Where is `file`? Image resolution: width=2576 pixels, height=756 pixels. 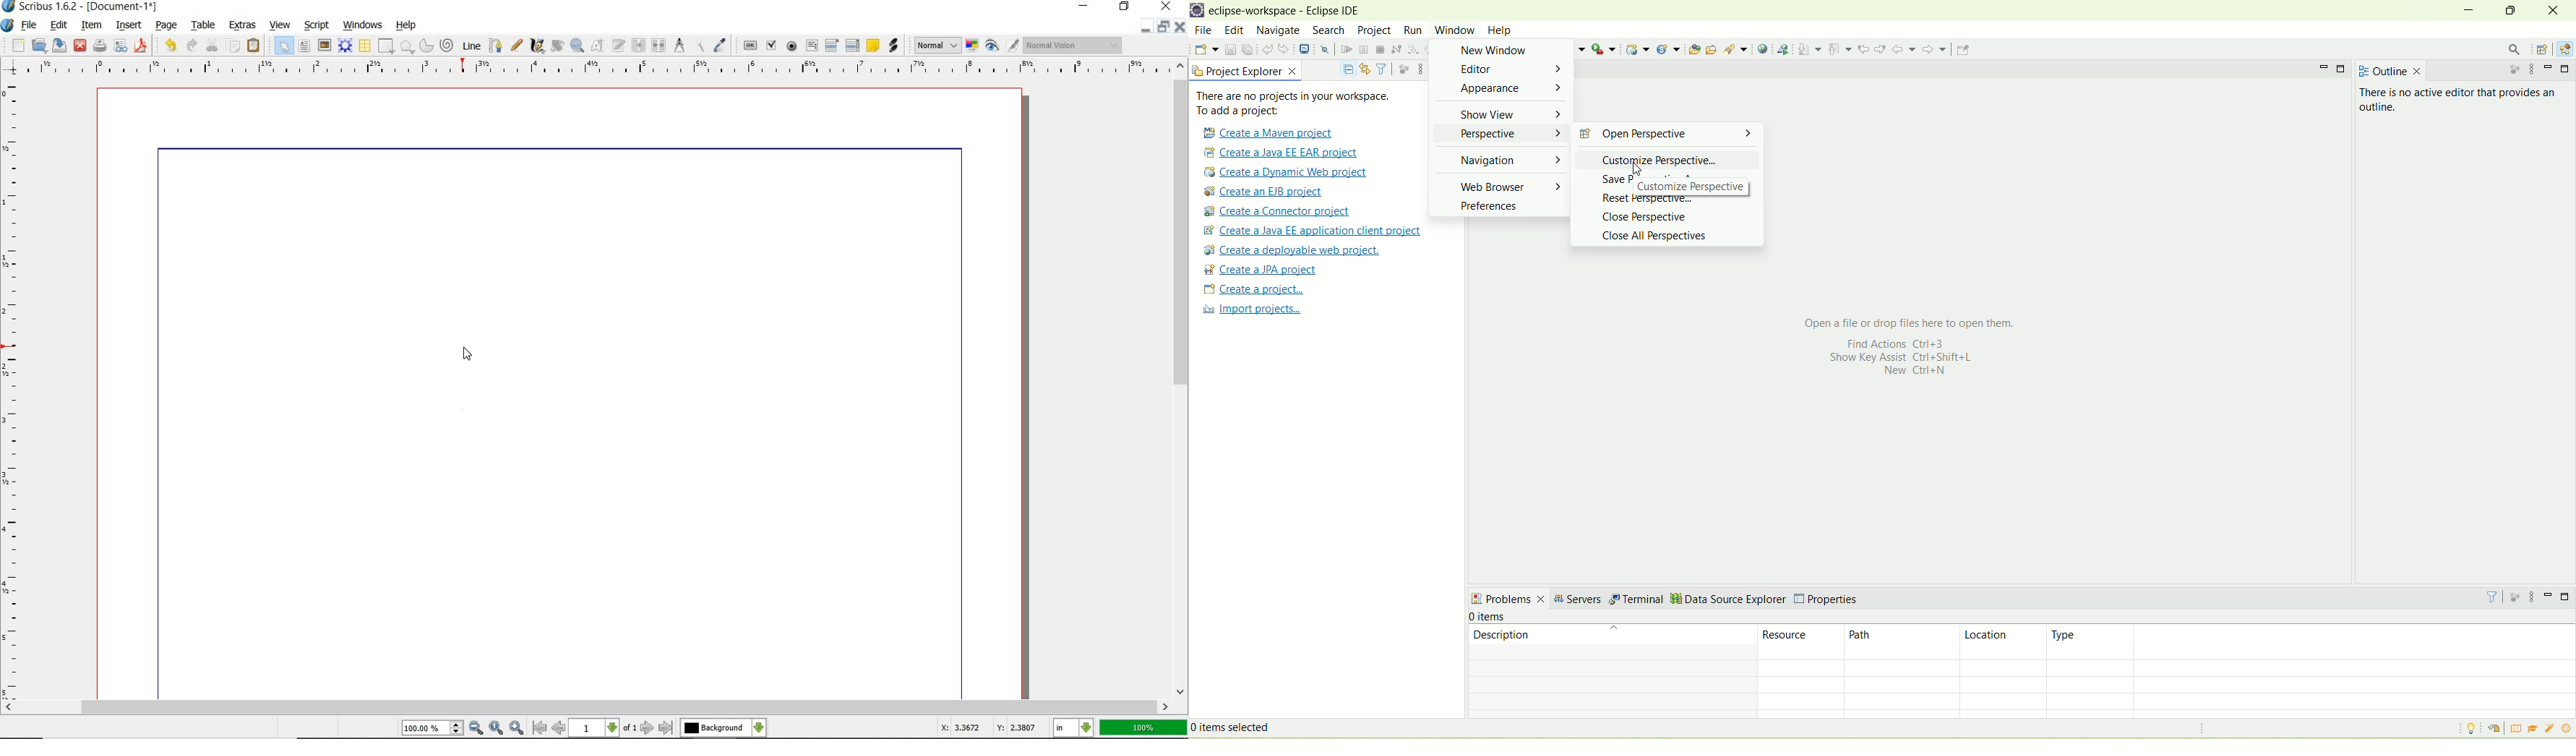 file is located at coordinates (1203, 30).